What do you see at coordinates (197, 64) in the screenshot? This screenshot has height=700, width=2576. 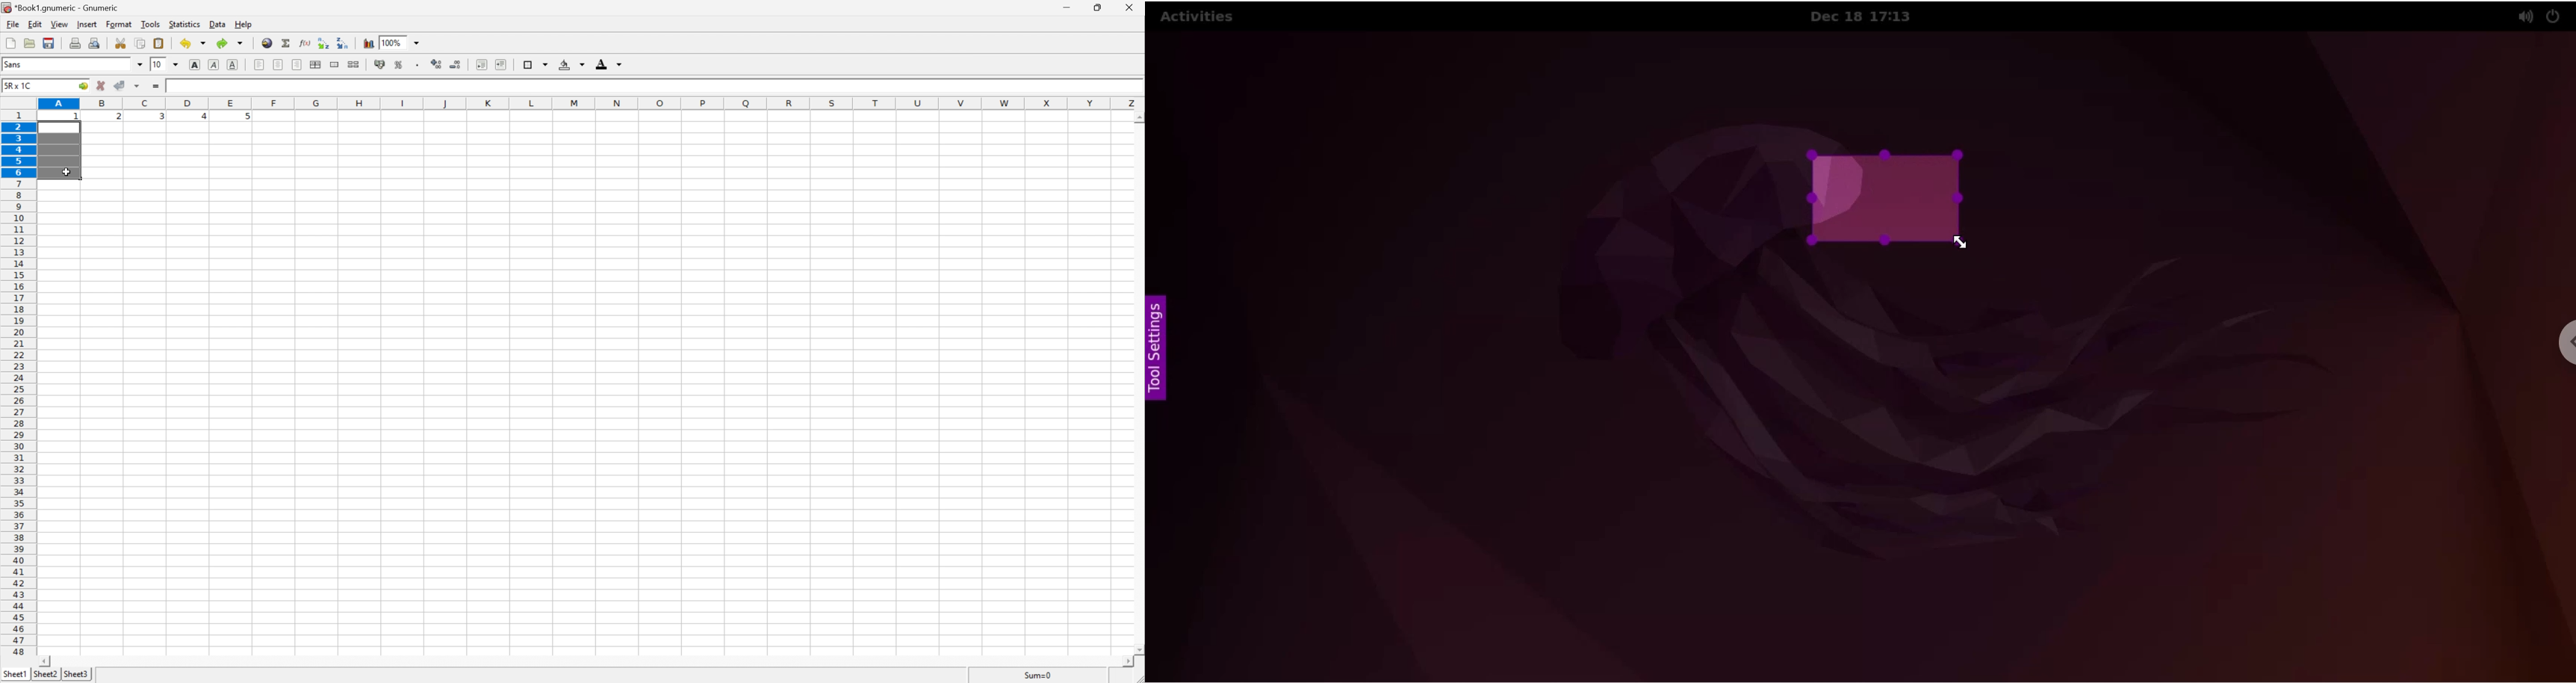 I see `bold` at bounding box center [197, 64].